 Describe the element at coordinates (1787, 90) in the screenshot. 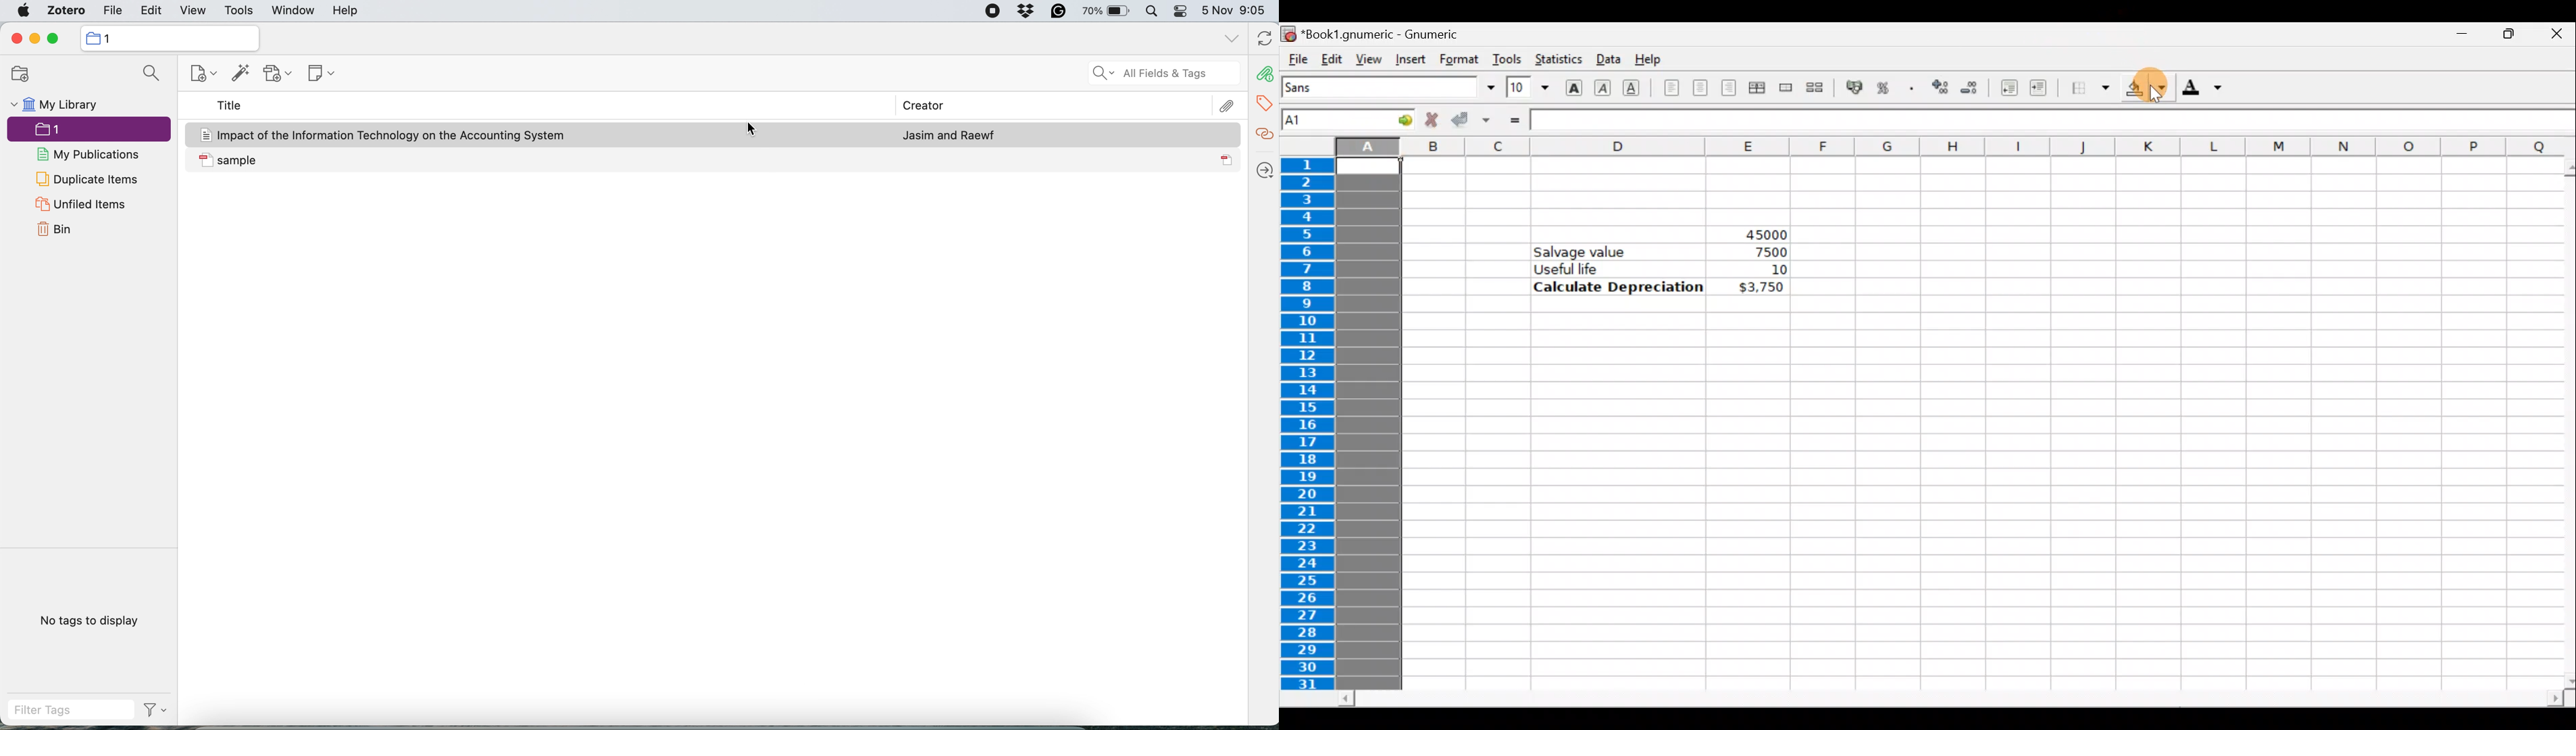

I see `Merge a range of cells` at that location.